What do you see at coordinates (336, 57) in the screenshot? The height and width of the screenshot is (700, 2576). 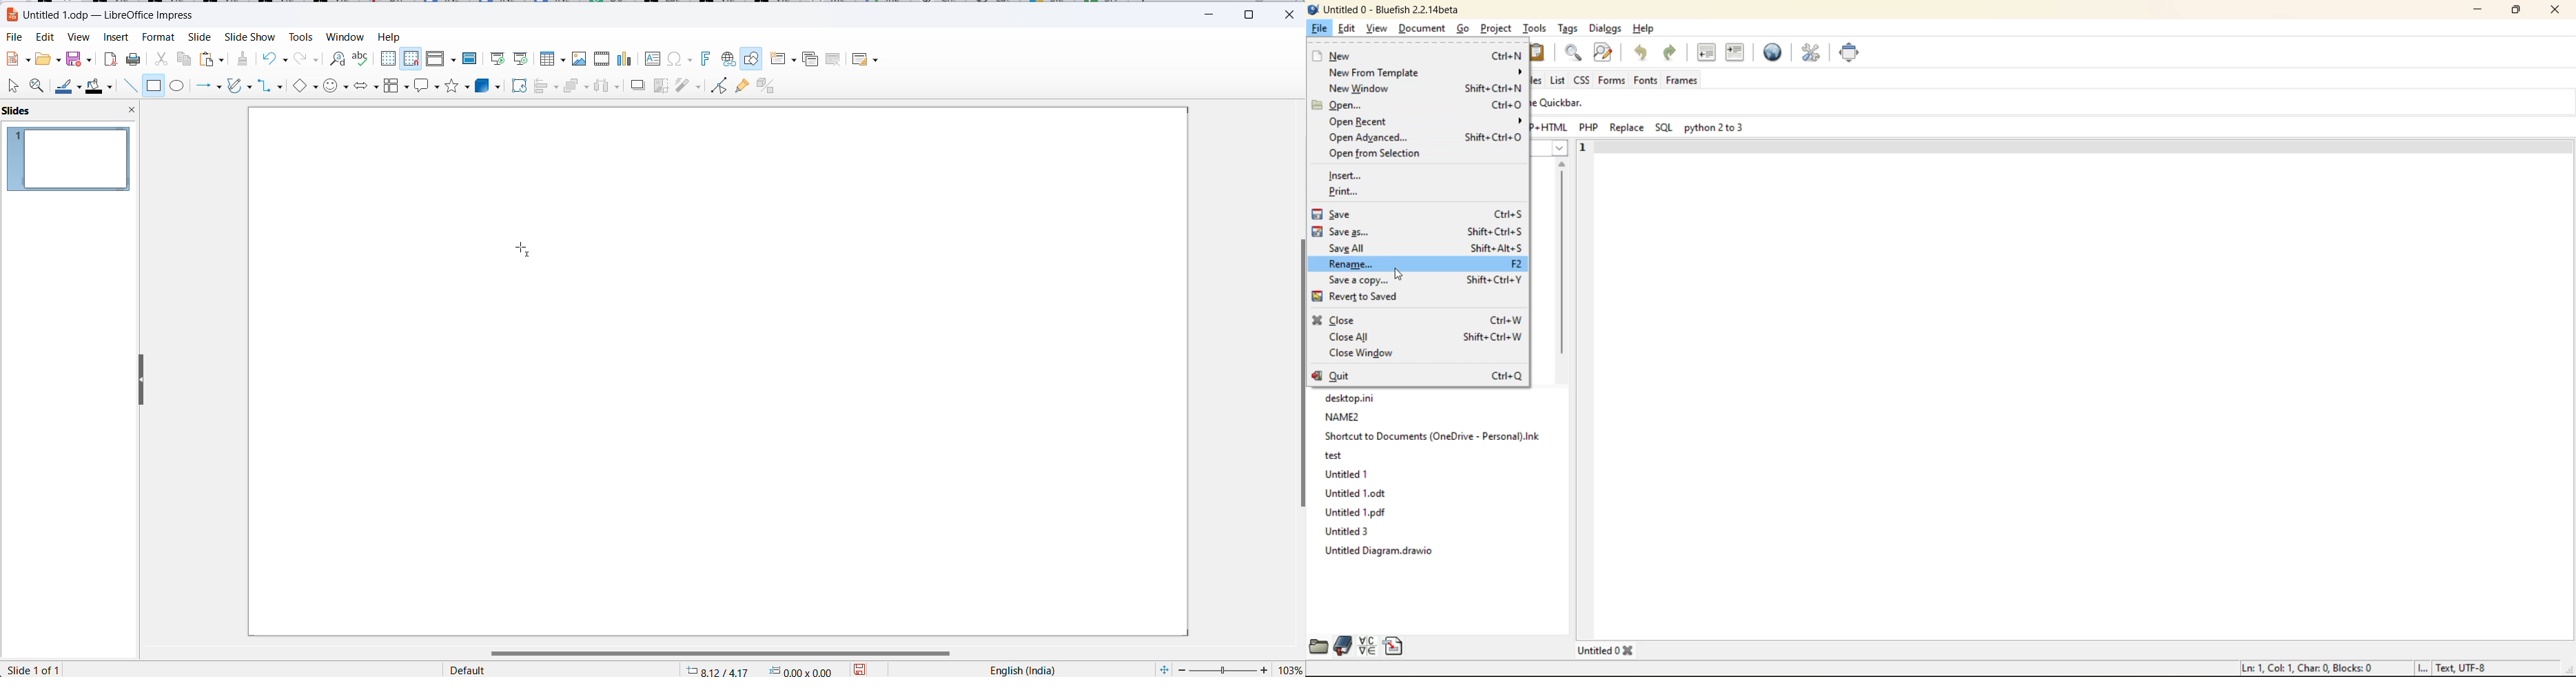 I see `find and replace` at bounding box center [336, 57].